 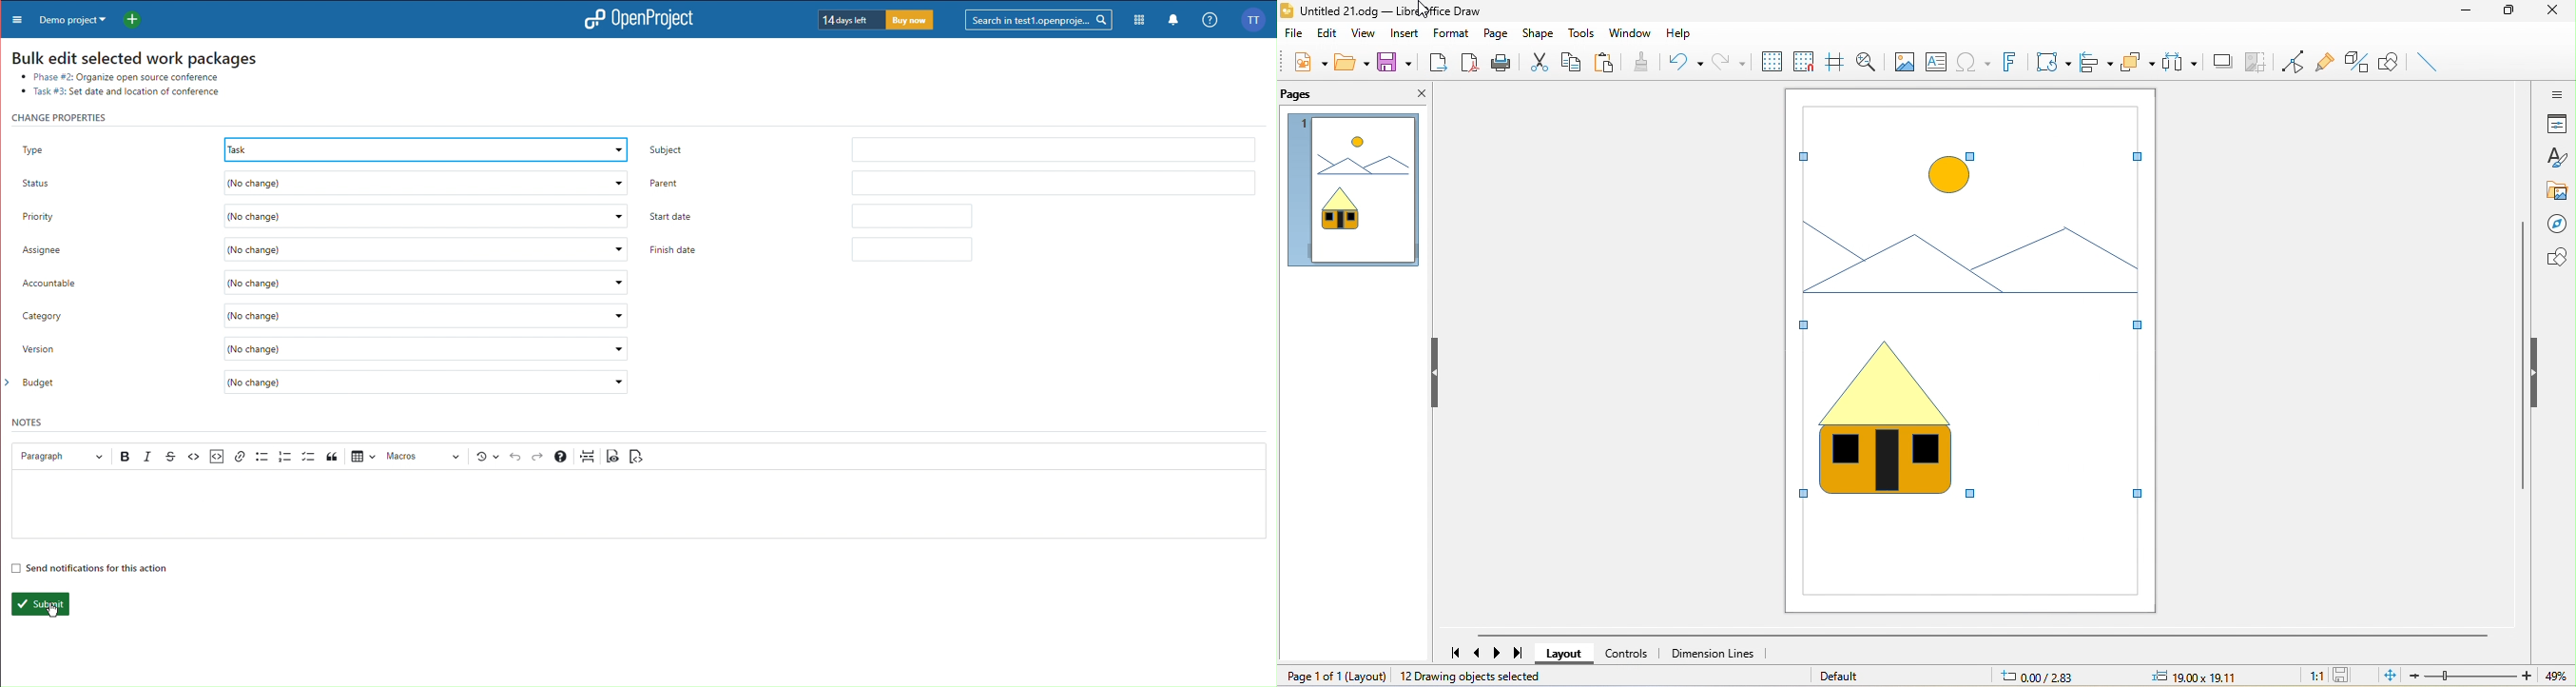 What do you see at coordinates (2311, 676) in the screenshot?
I see `1:1` at bounding box center [2311, 676].